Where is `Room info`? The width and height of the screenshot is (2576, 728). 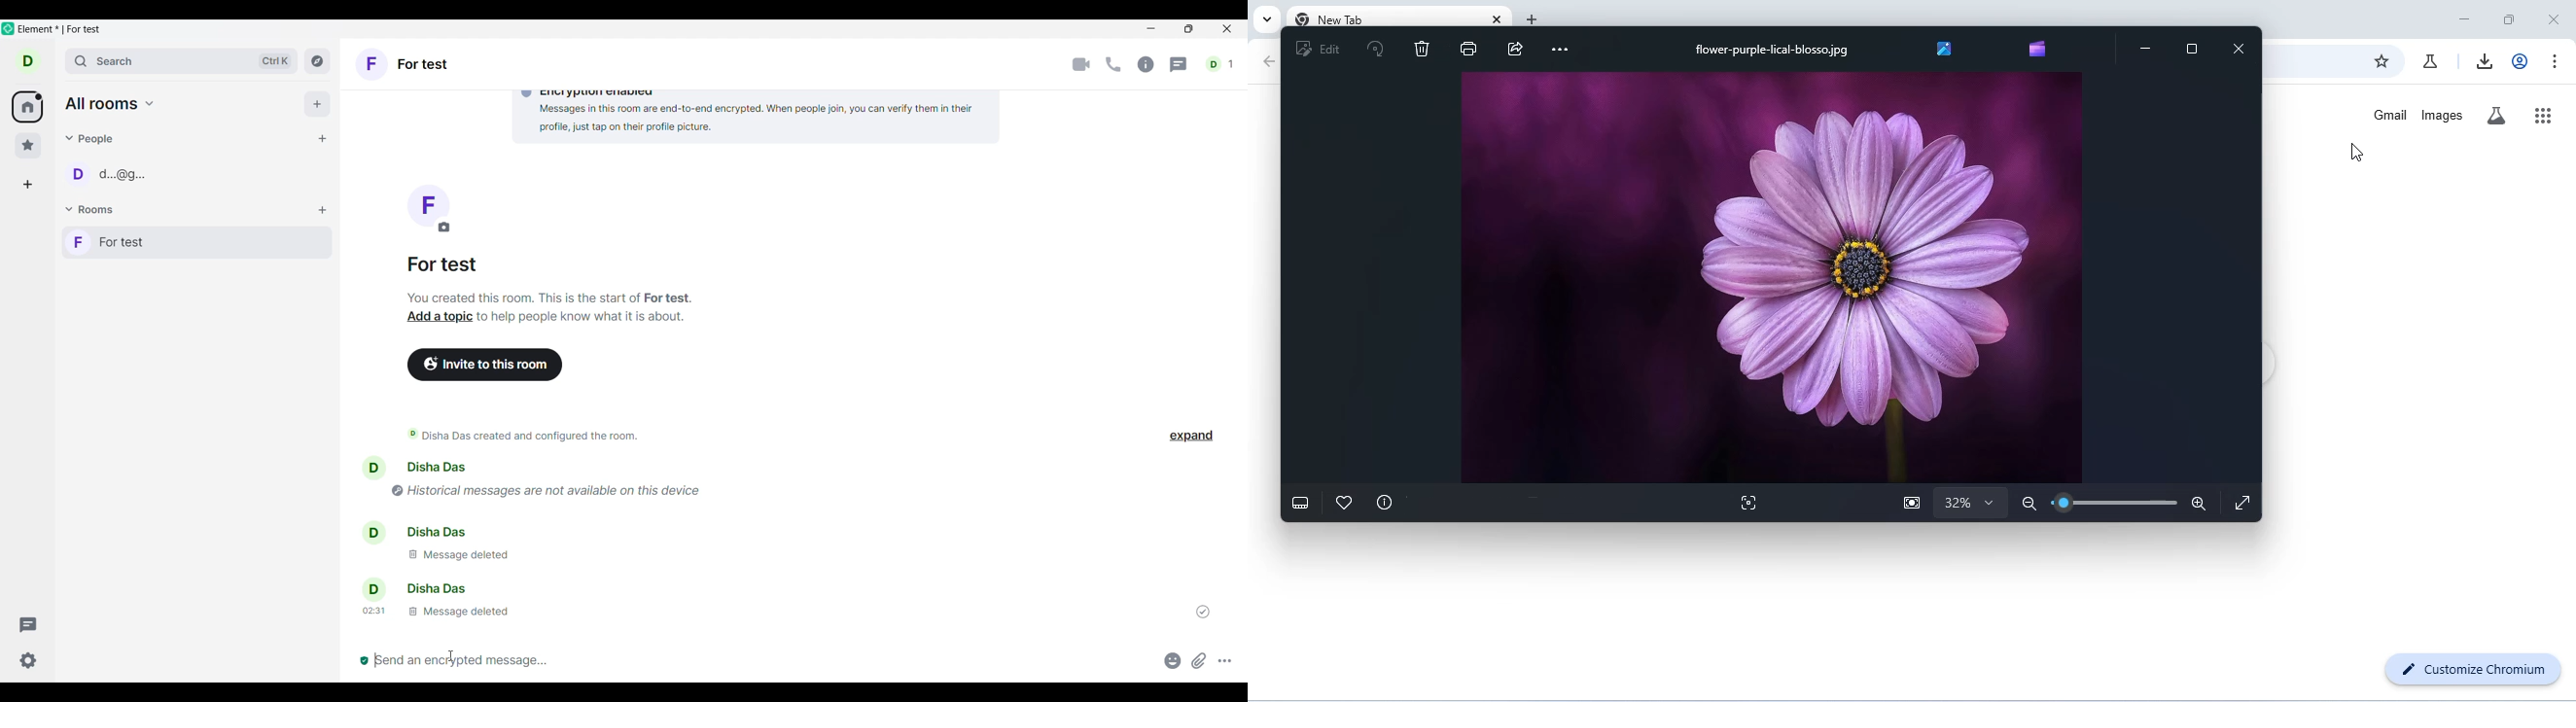 Room info is located at coordinates (1146, 64).